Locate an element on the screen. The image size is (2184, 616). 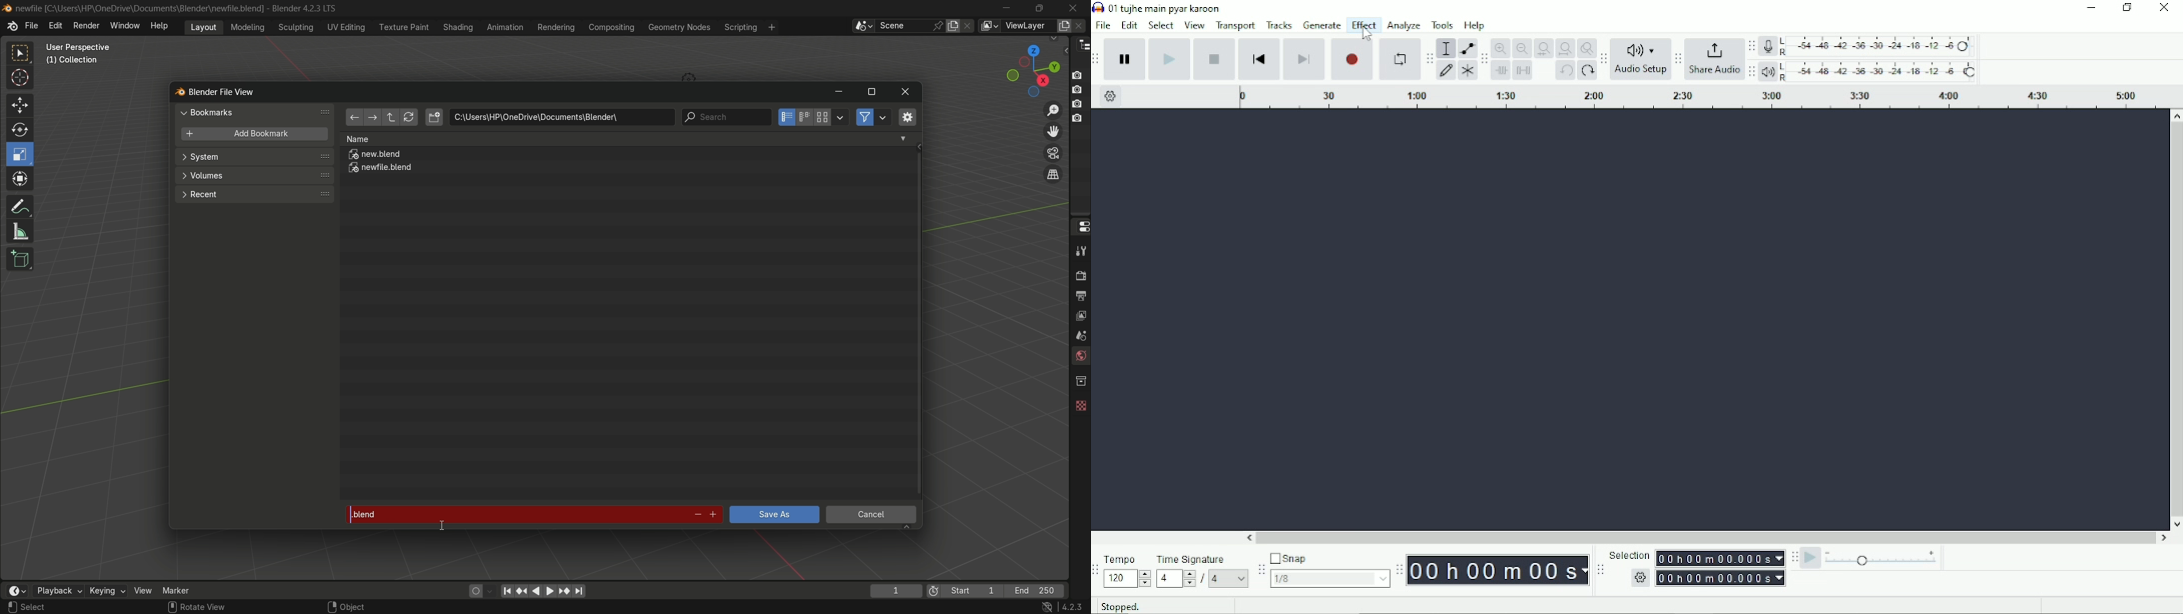
timeline is located at coordinates (16, 591).